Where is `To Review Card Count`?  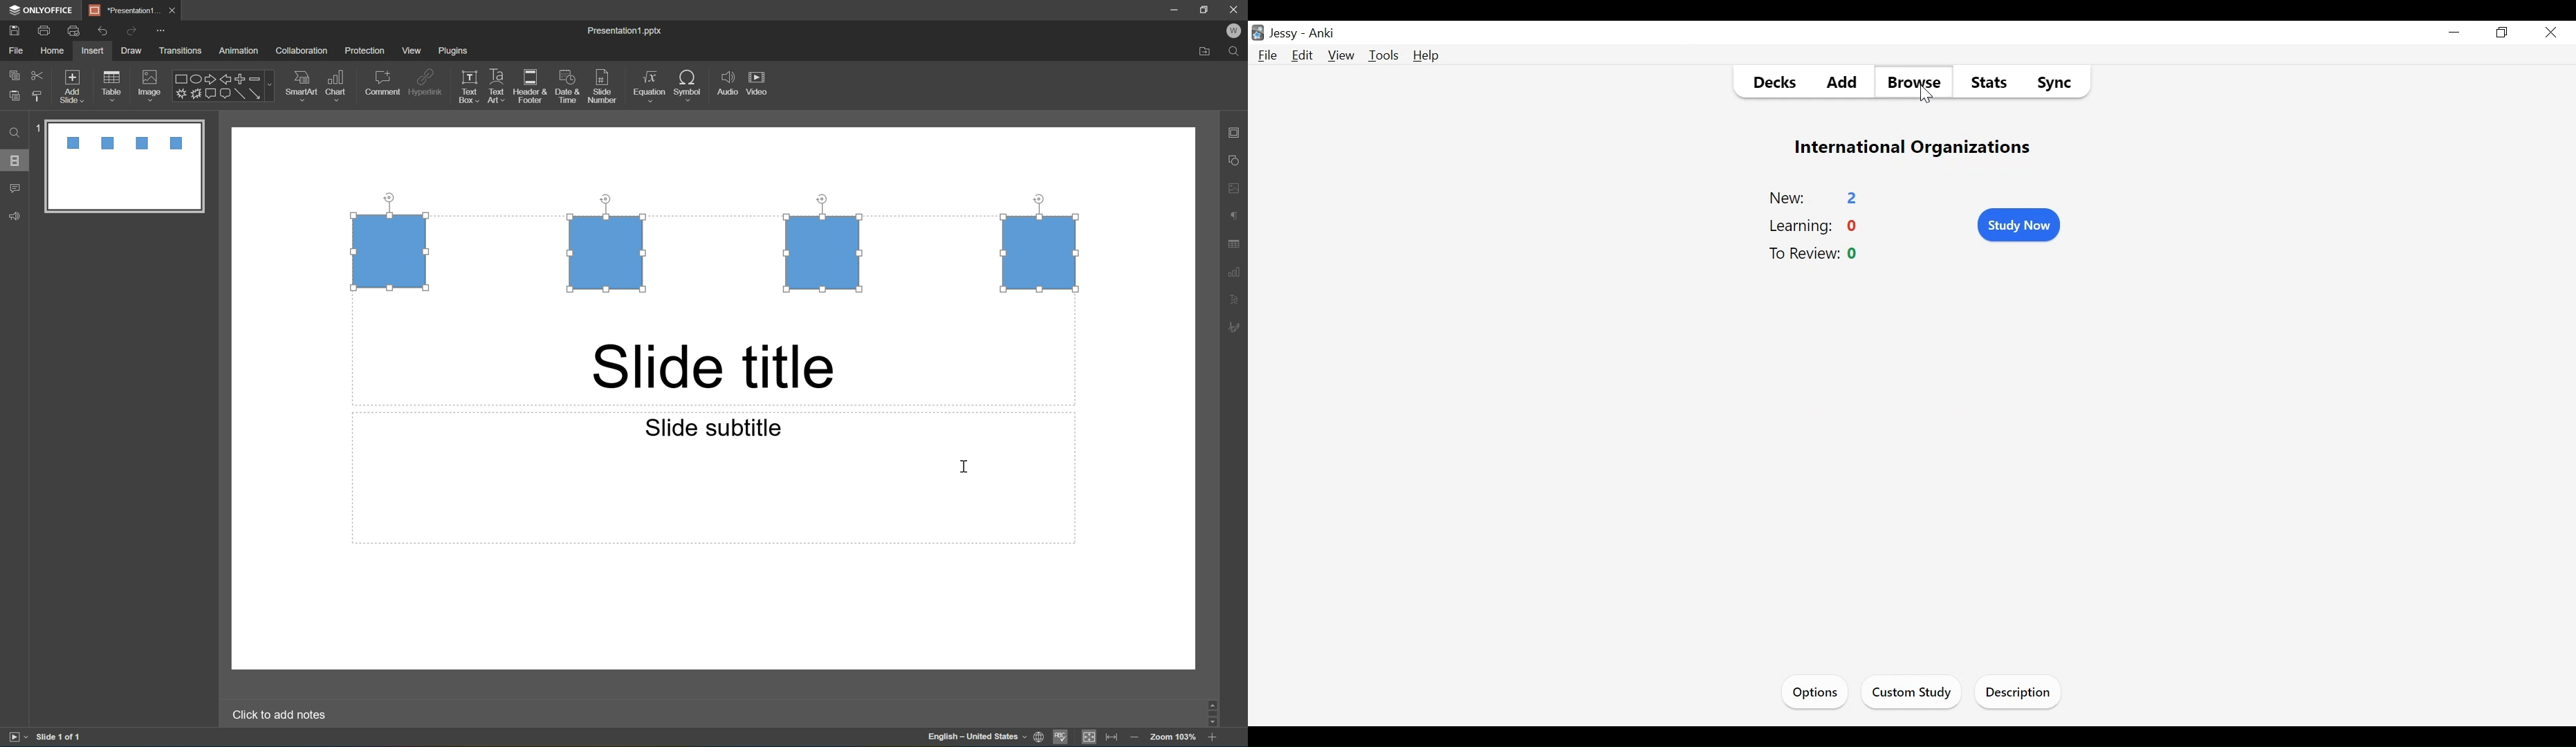 To Review Card Count is located at coordinates (1819, 255).